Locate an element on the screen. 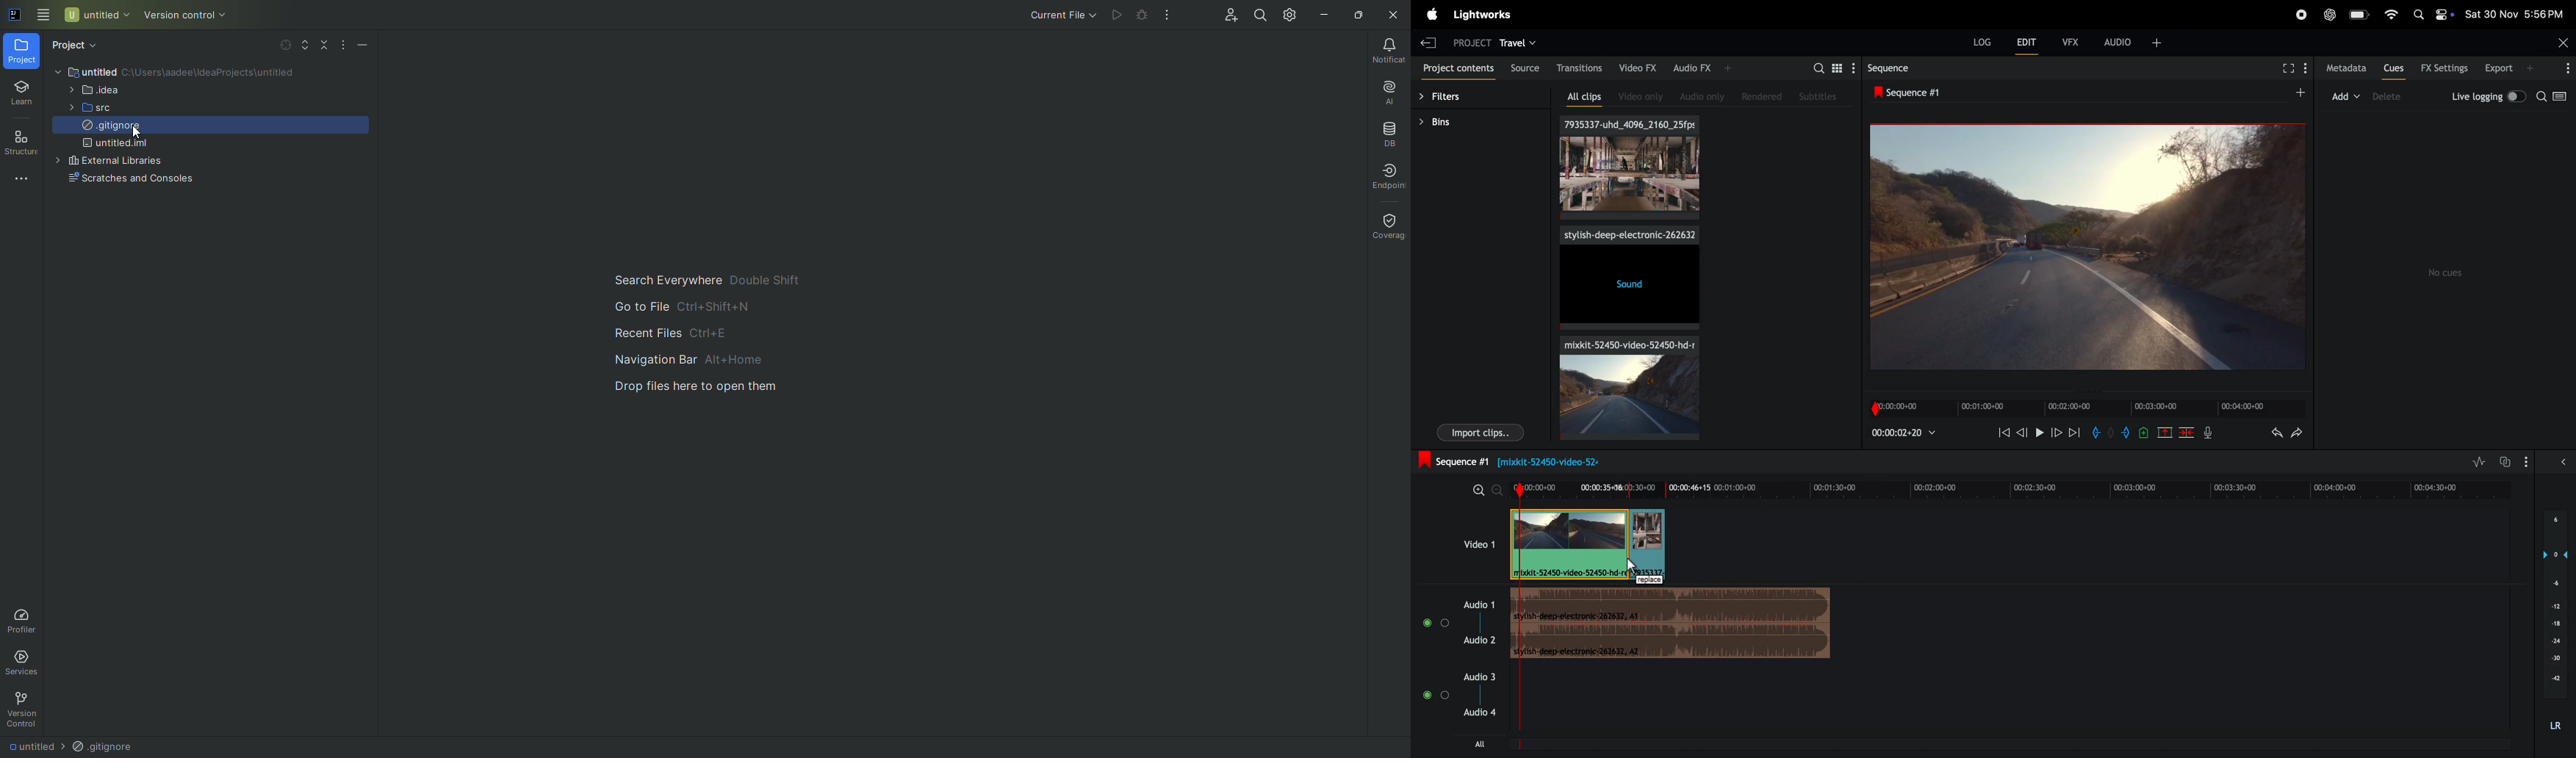  timeframe is located at coordinates (2081, 404).